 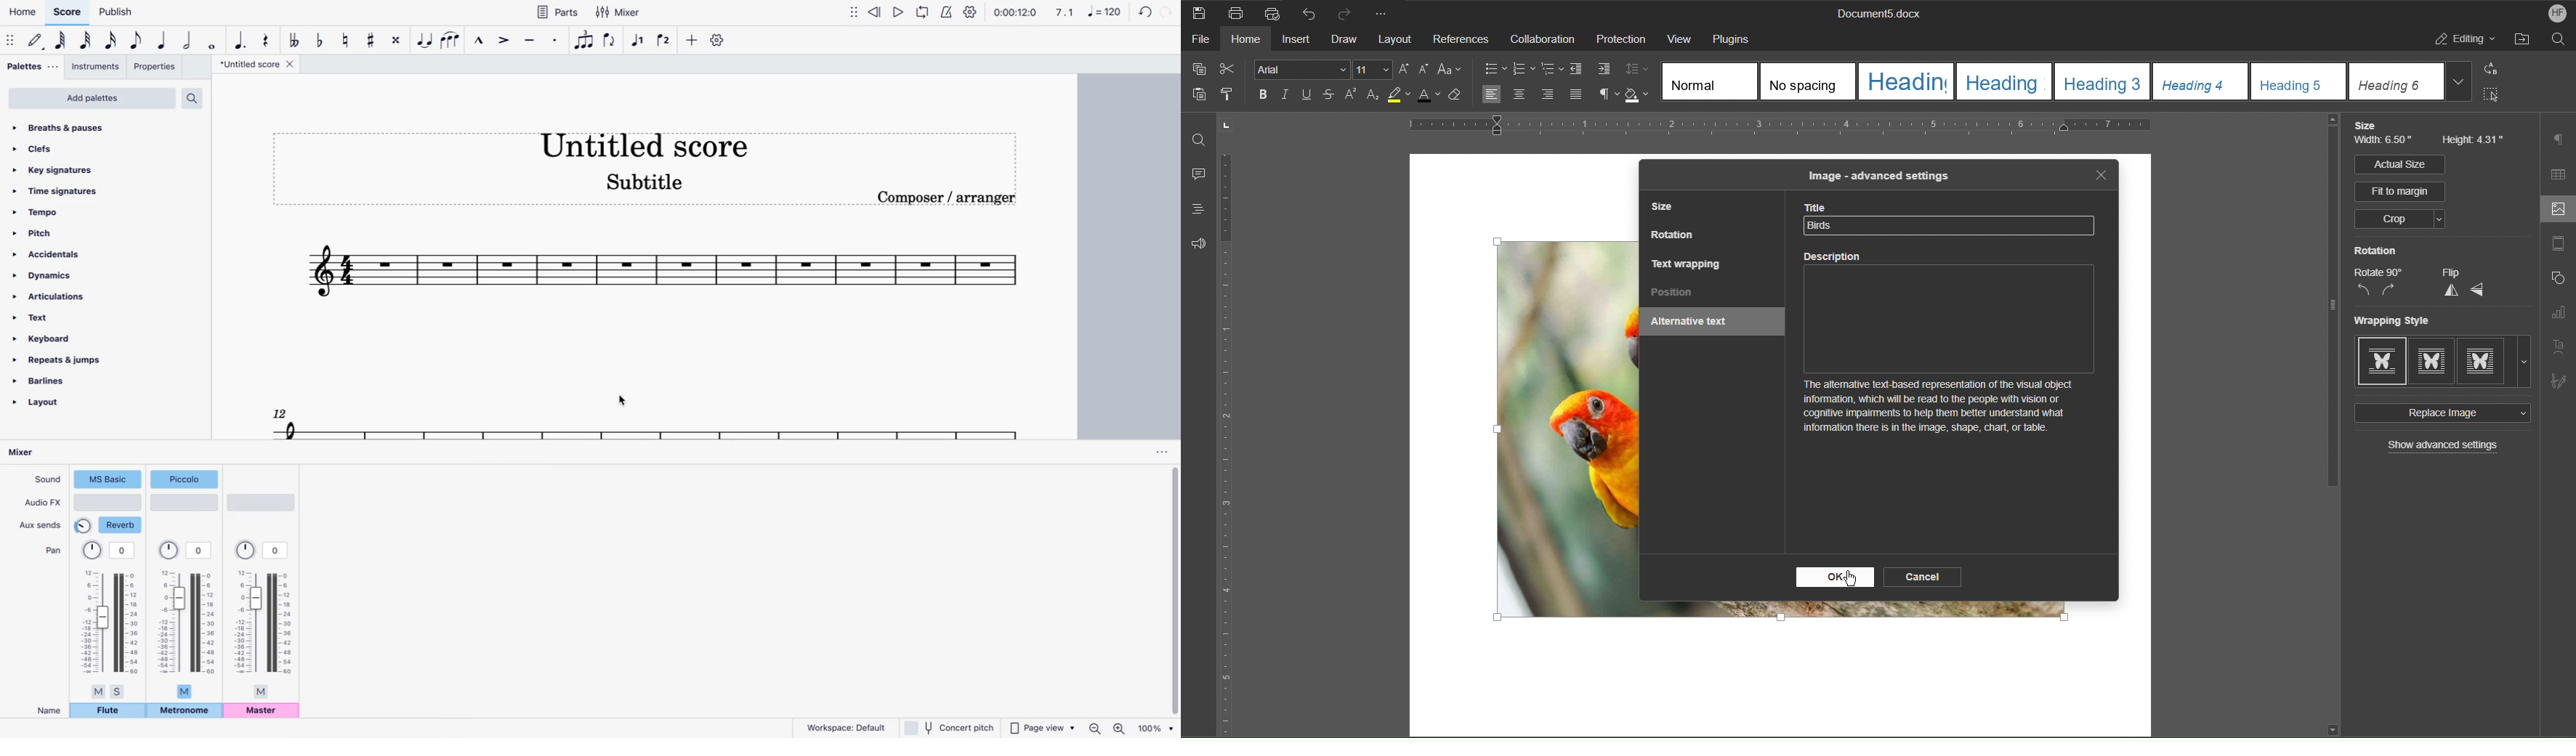 I want to click on pan, so click(x=110, y=619).